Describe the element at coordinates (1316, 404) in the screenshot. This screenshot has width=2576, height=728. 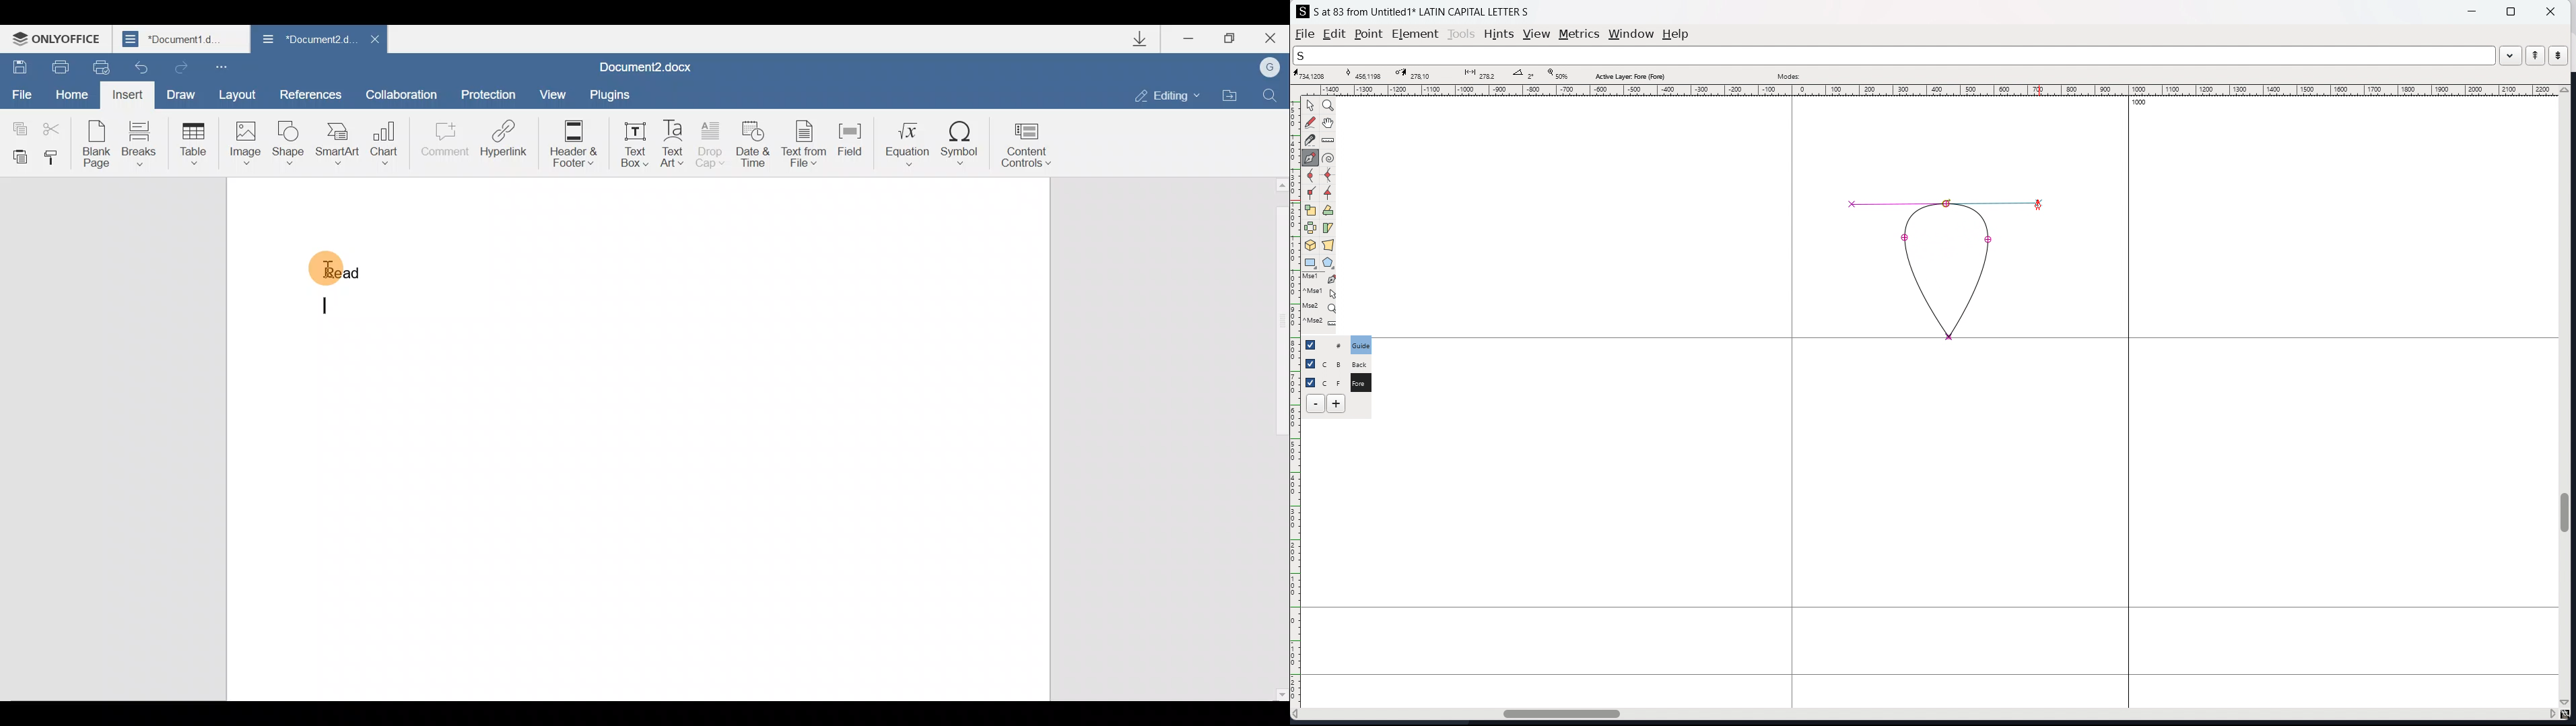
I see `delete layer` at that location.